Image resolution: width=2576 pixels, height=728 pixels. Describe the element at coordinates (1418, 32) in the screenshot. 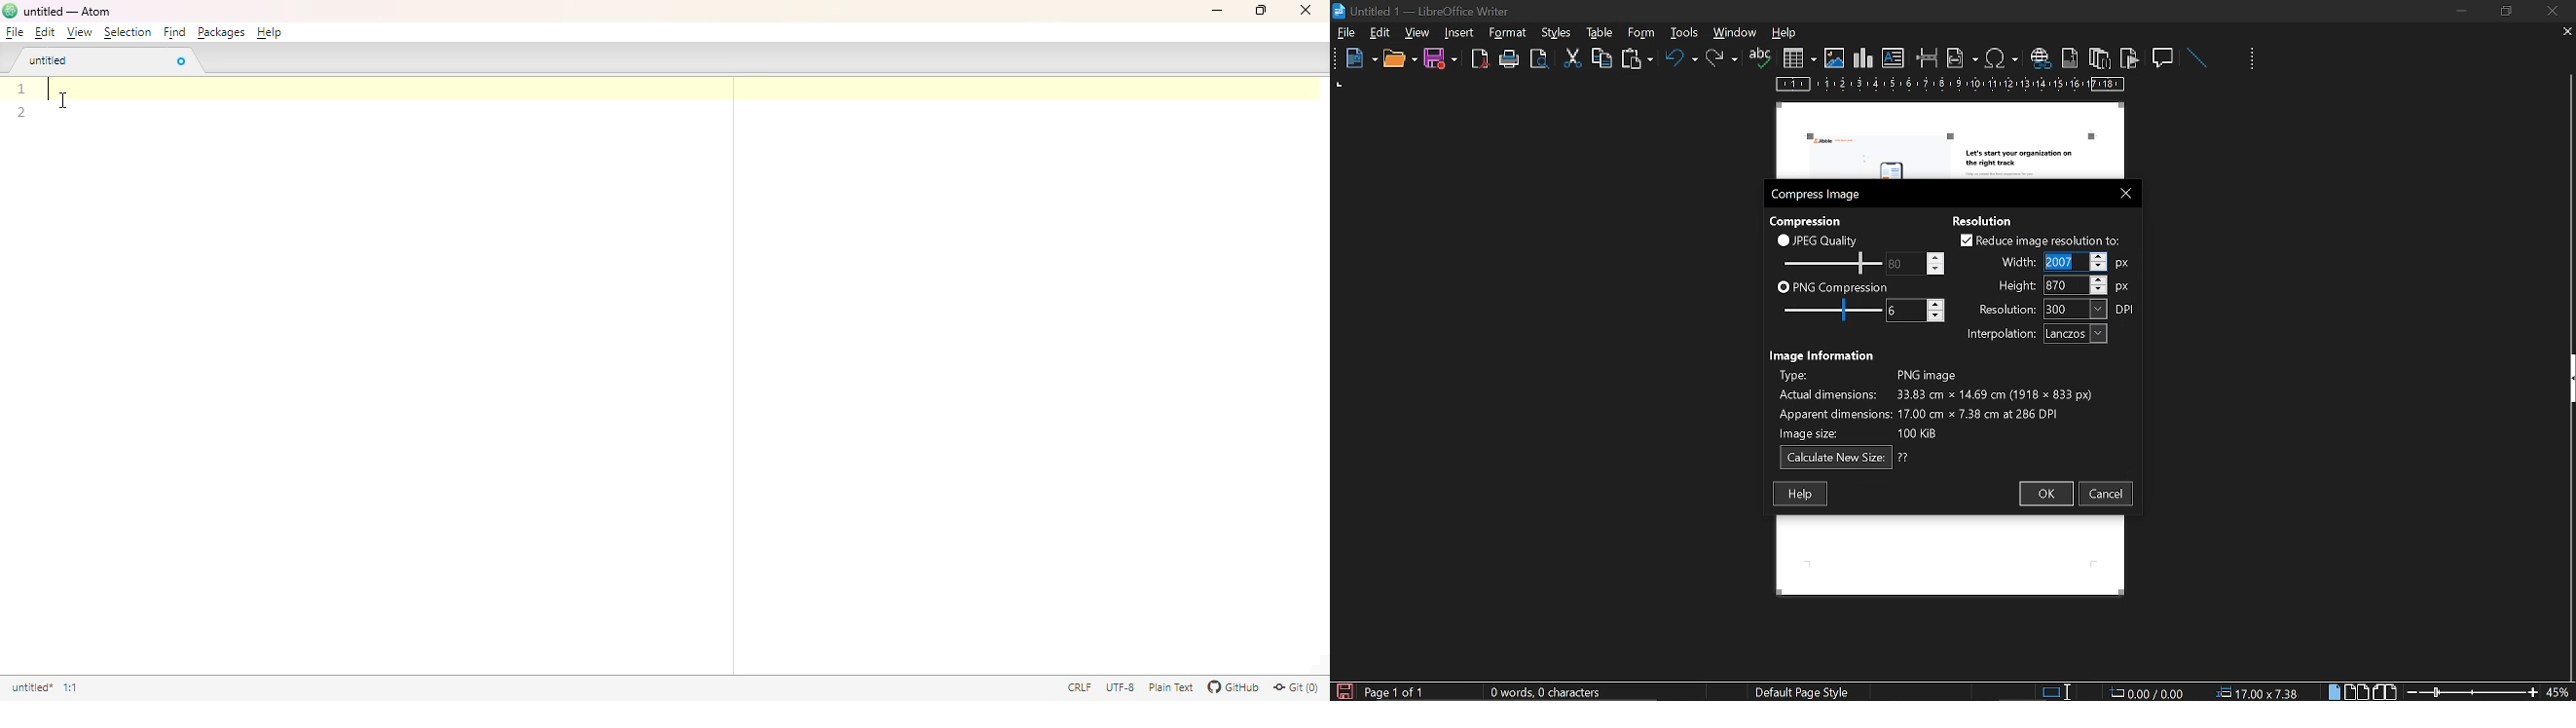

I see `view` at that location.